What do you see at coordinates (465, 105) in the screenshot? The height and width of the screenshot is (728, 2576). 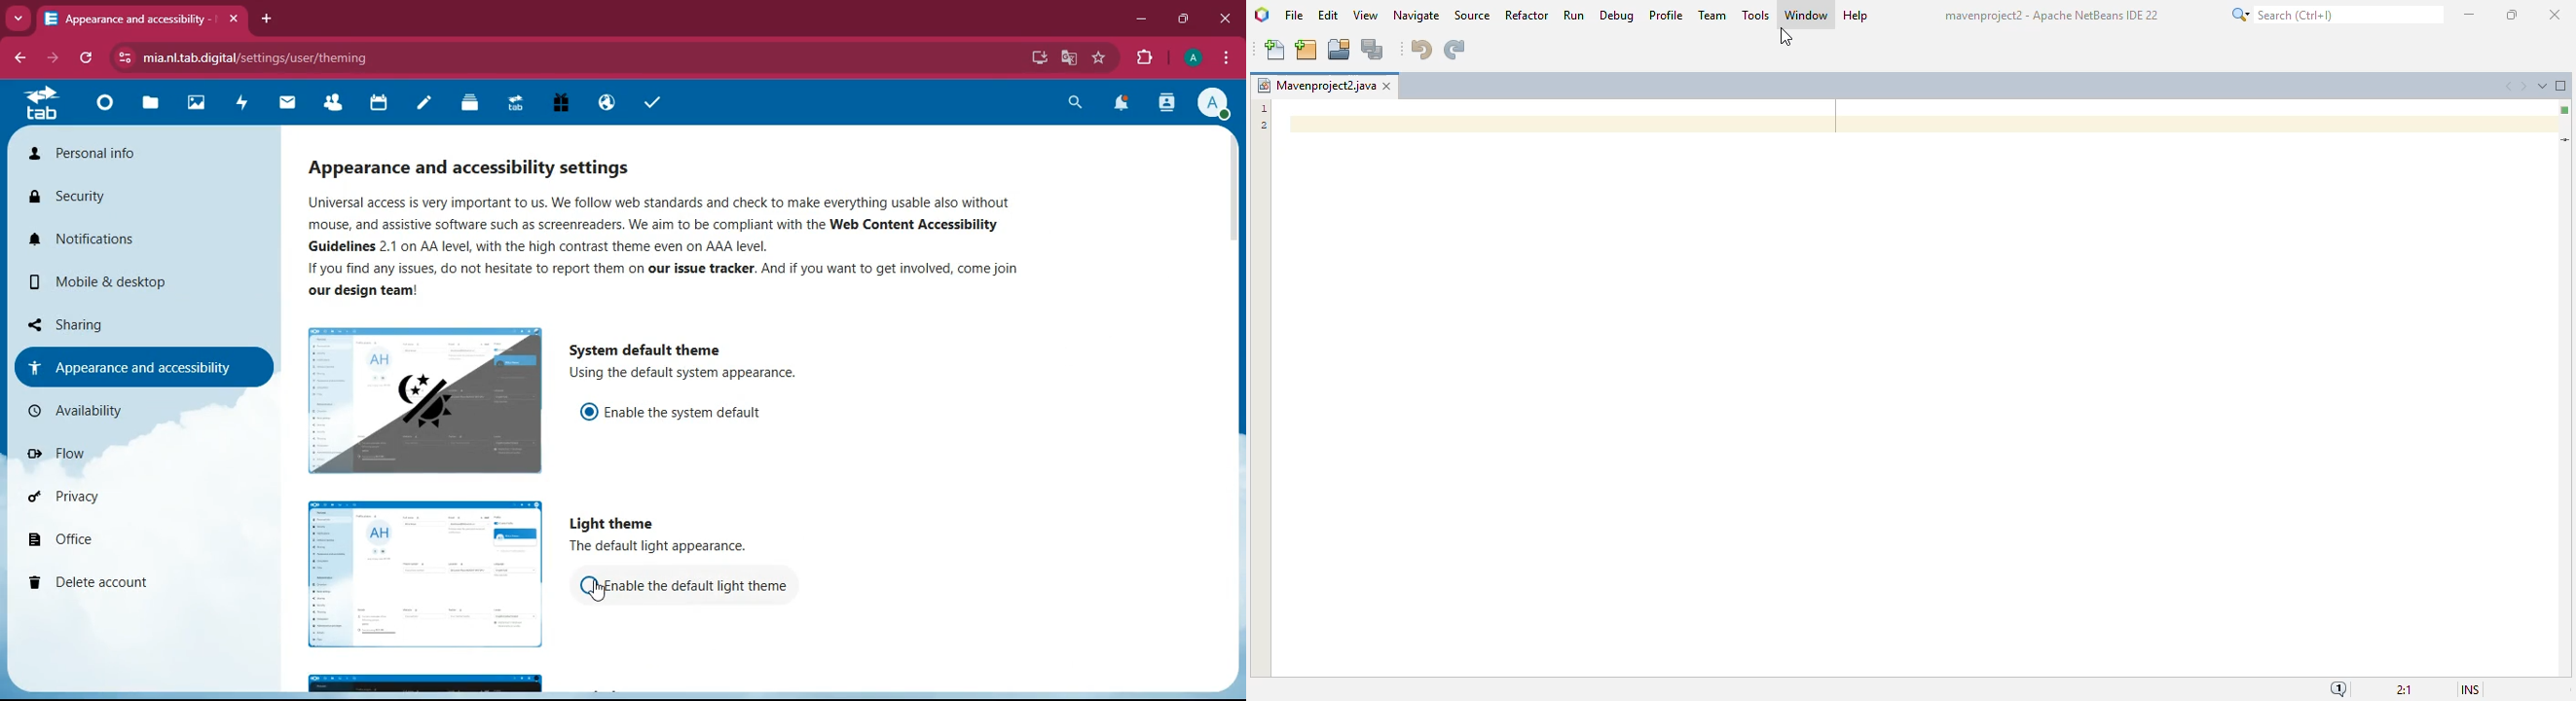 I see `layers` at bounding box center [465, 105].